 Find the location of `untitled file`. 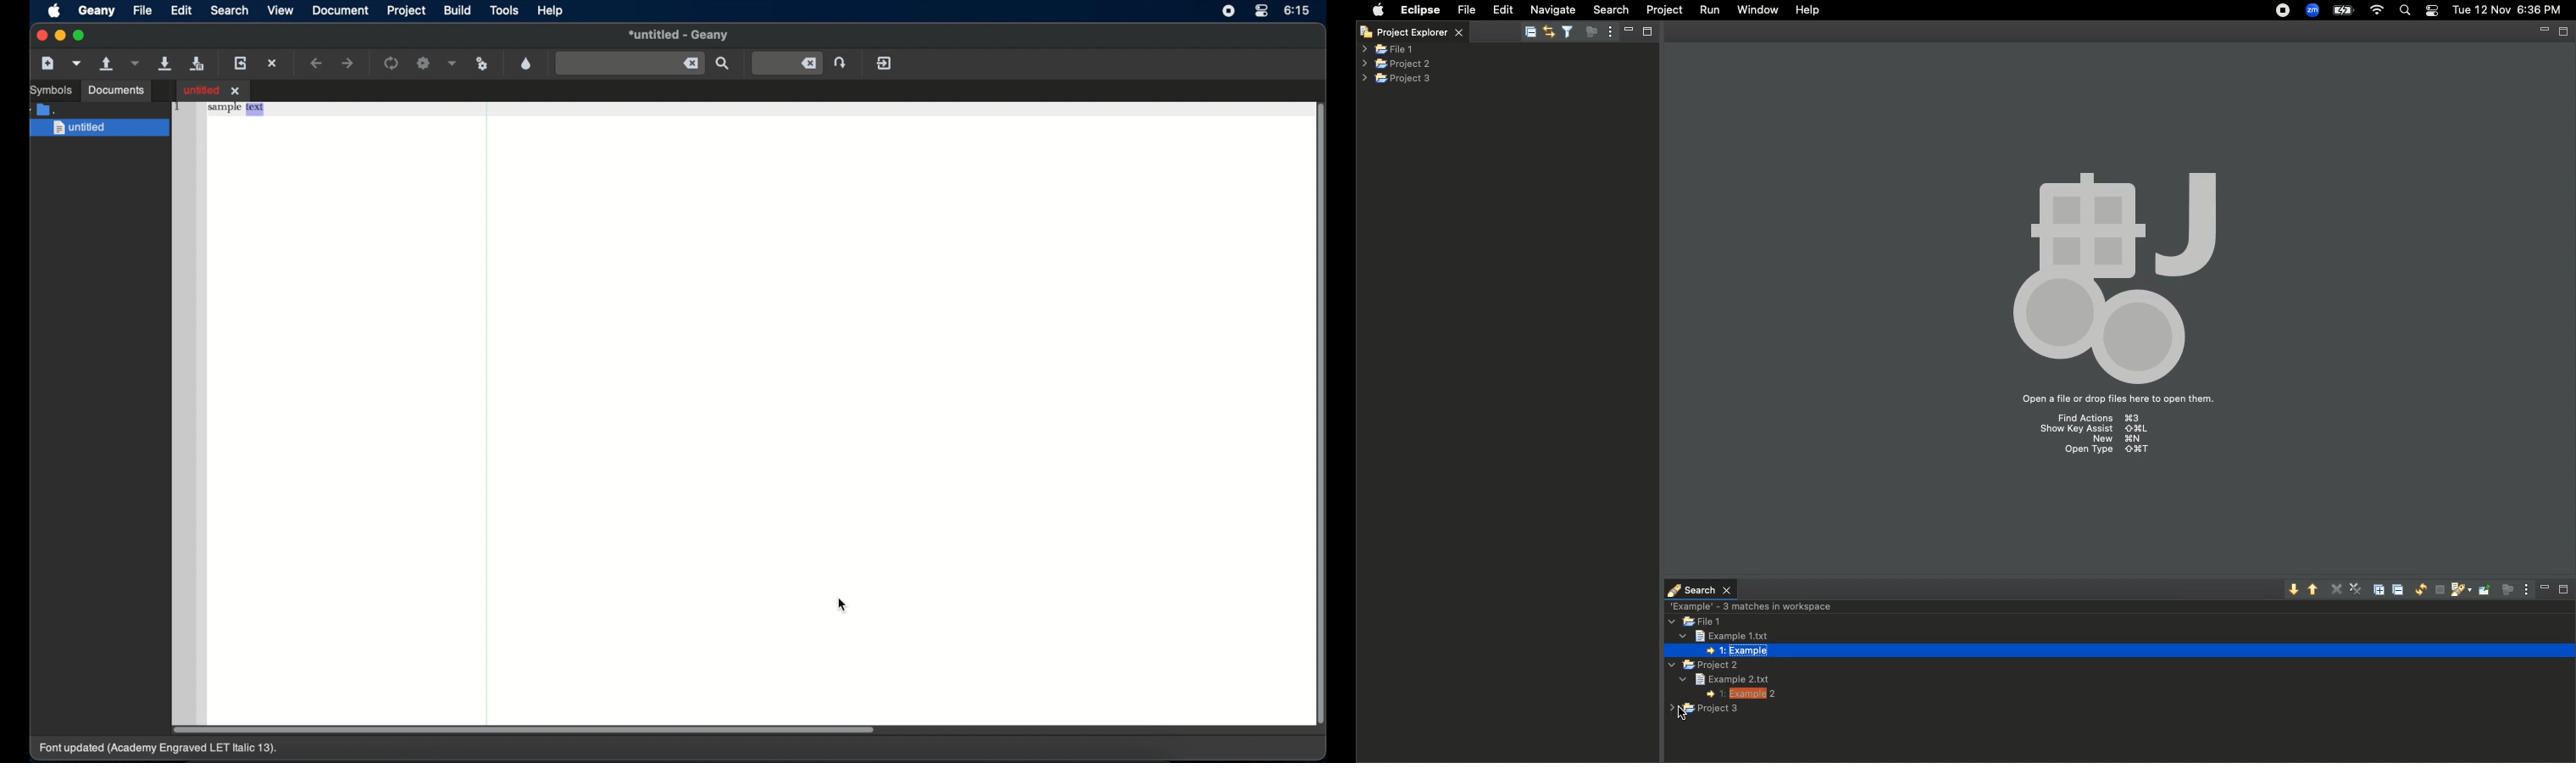

untitled file is located at coordinates (213, 90).